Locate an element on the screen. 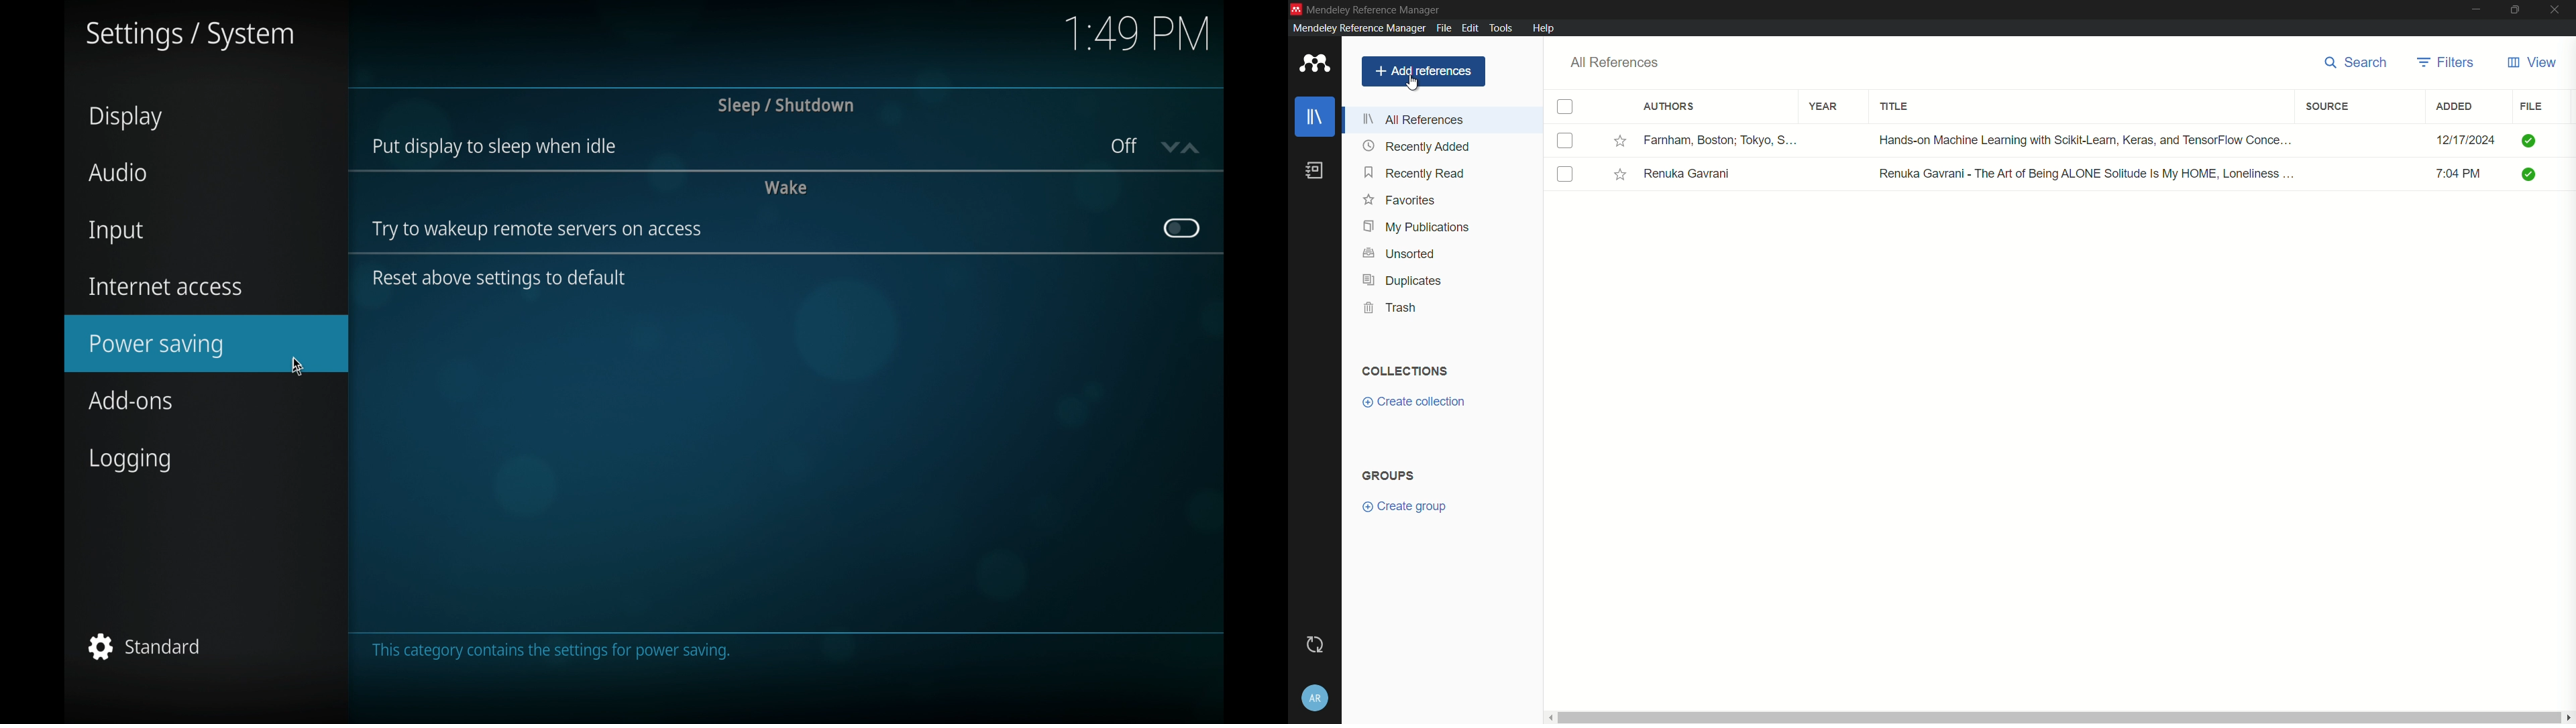 This screenshot has height=728, width=2576. power-saving is located at coordinates (208, 343).